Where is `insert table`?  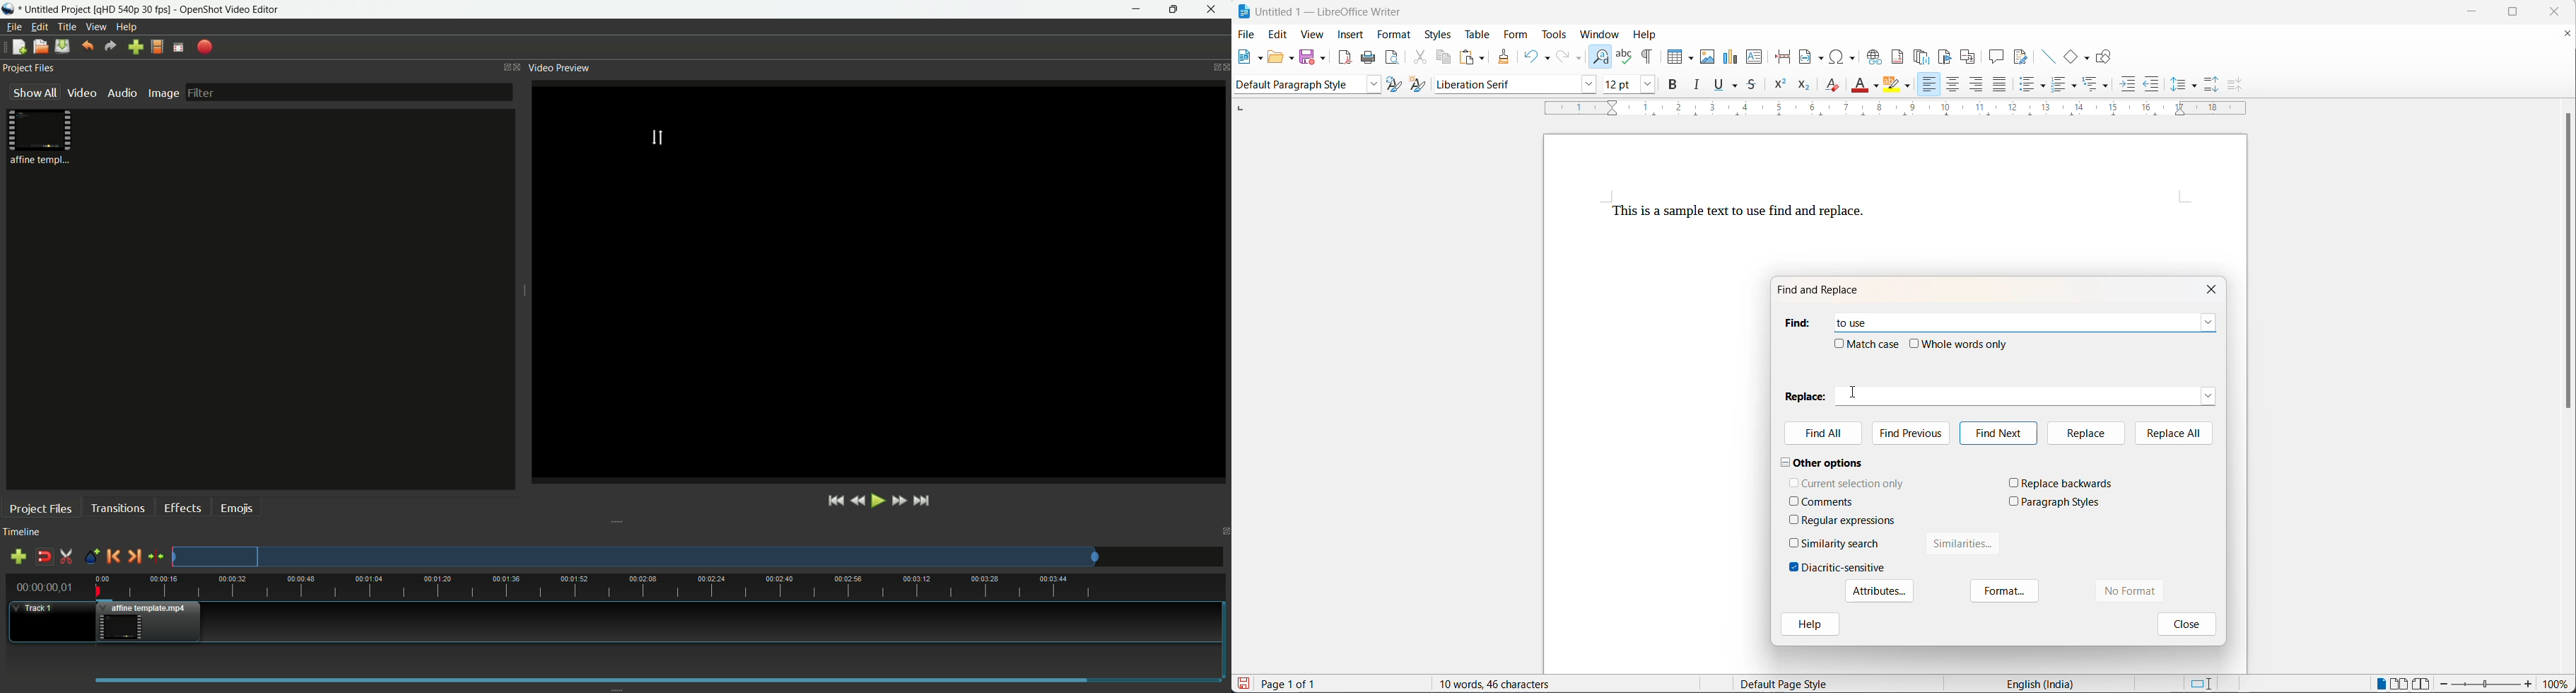
insert table is located at coordinates (1680, 52).